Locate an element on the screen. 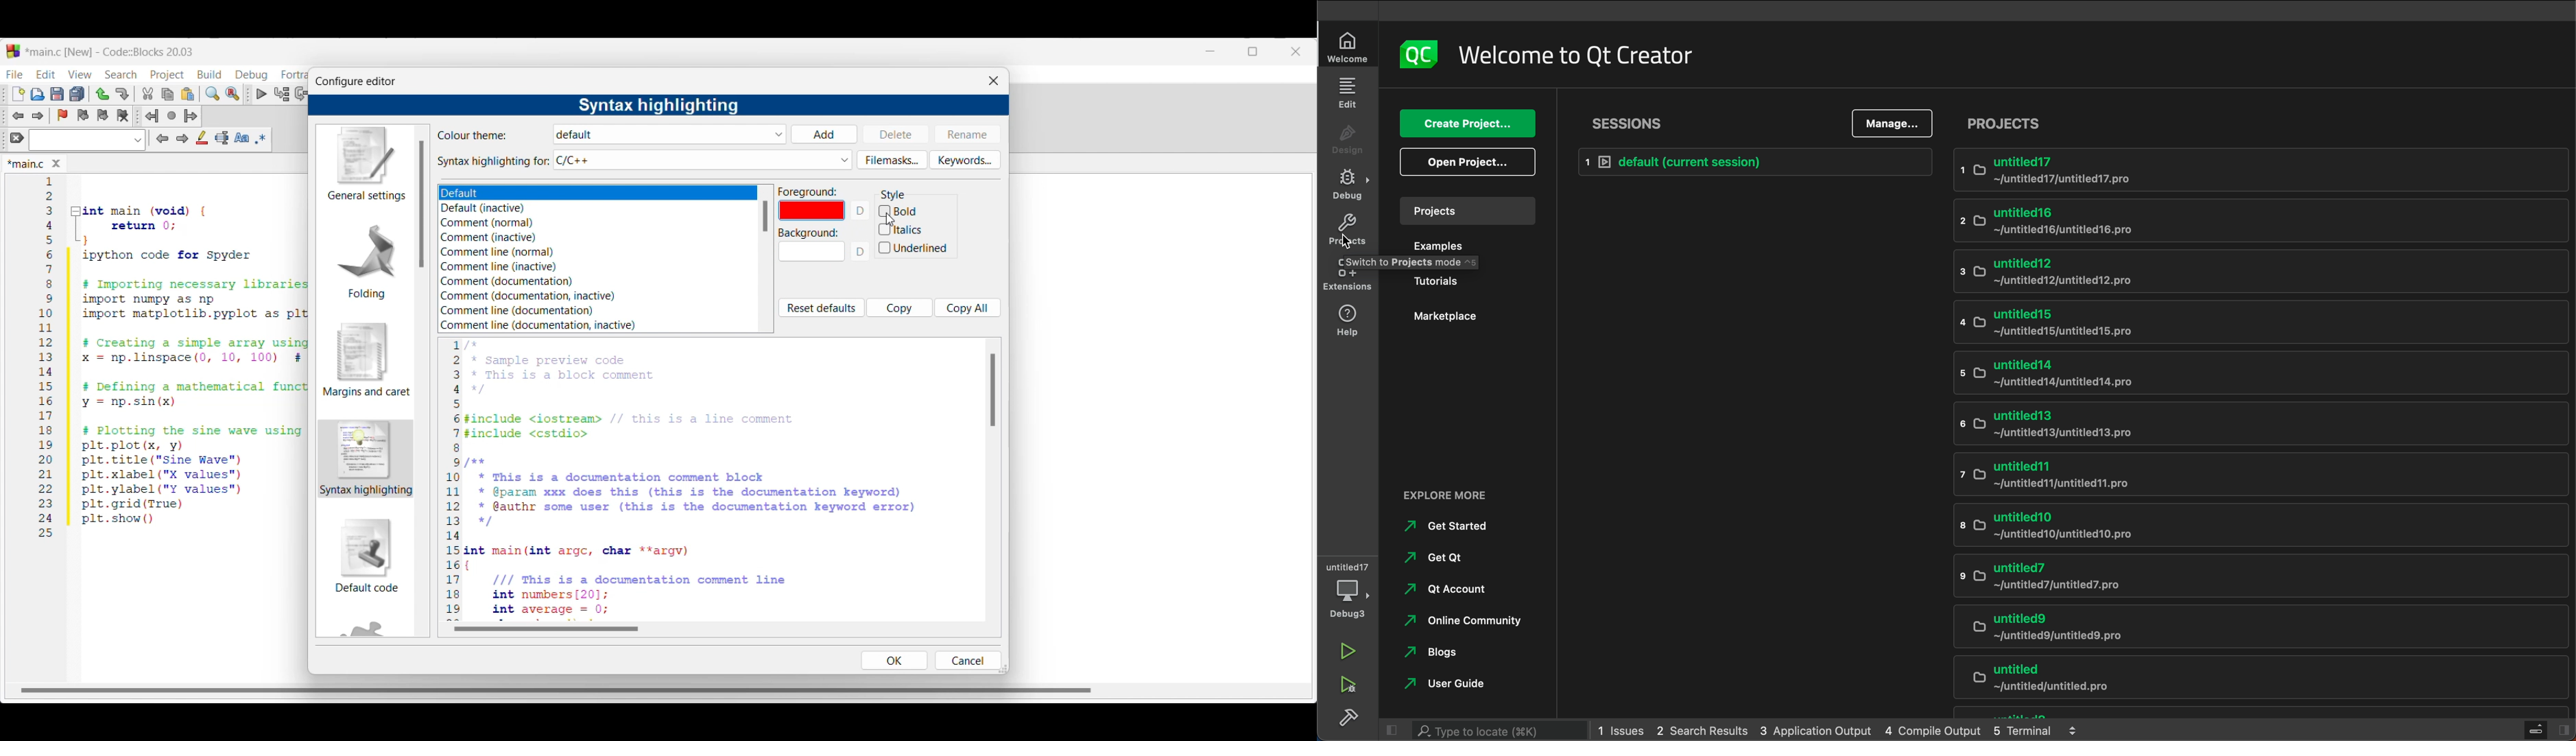 The height and width of the screenshot is (756, 2576). Open is located at coordinates (38, 94).